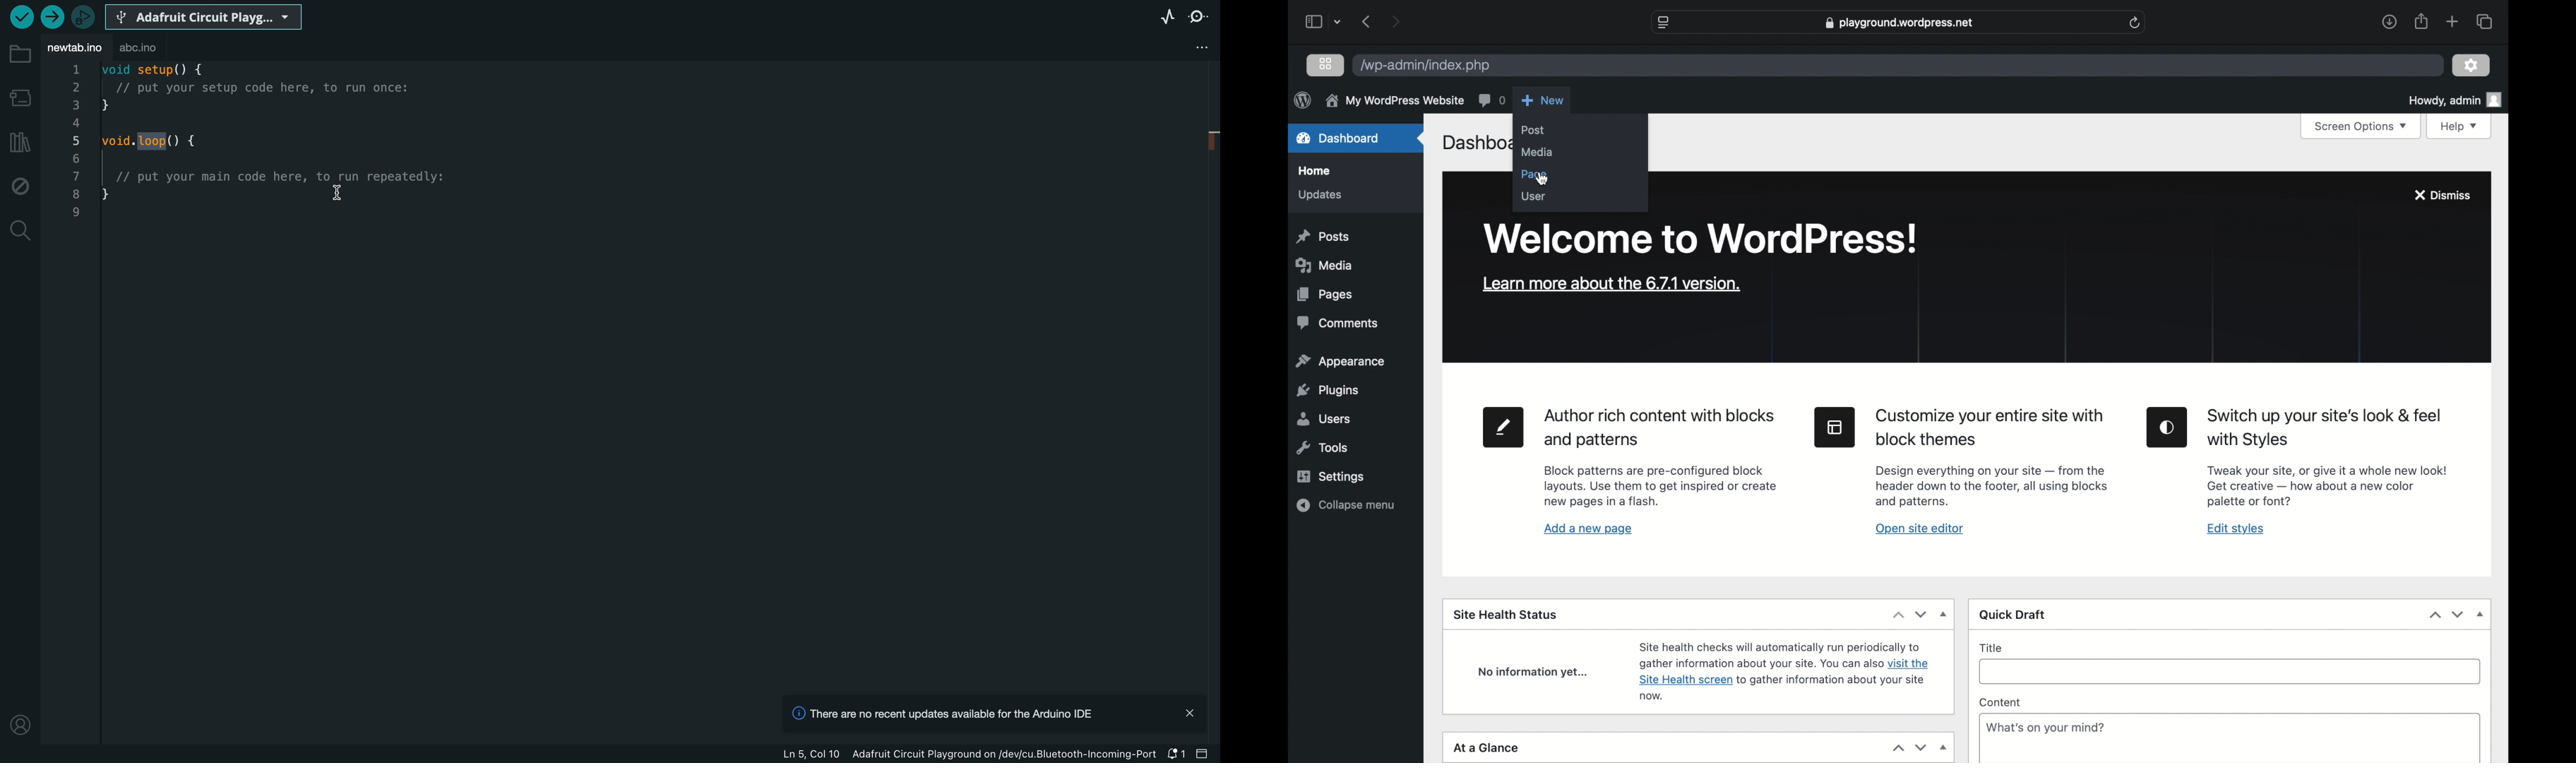 Image resolution: width=2576 pixels, height=784 pixels. What do you see at coordinates (1198, 47) in the screenshot?
I see `file setings` at bounding box center [1198, 47].